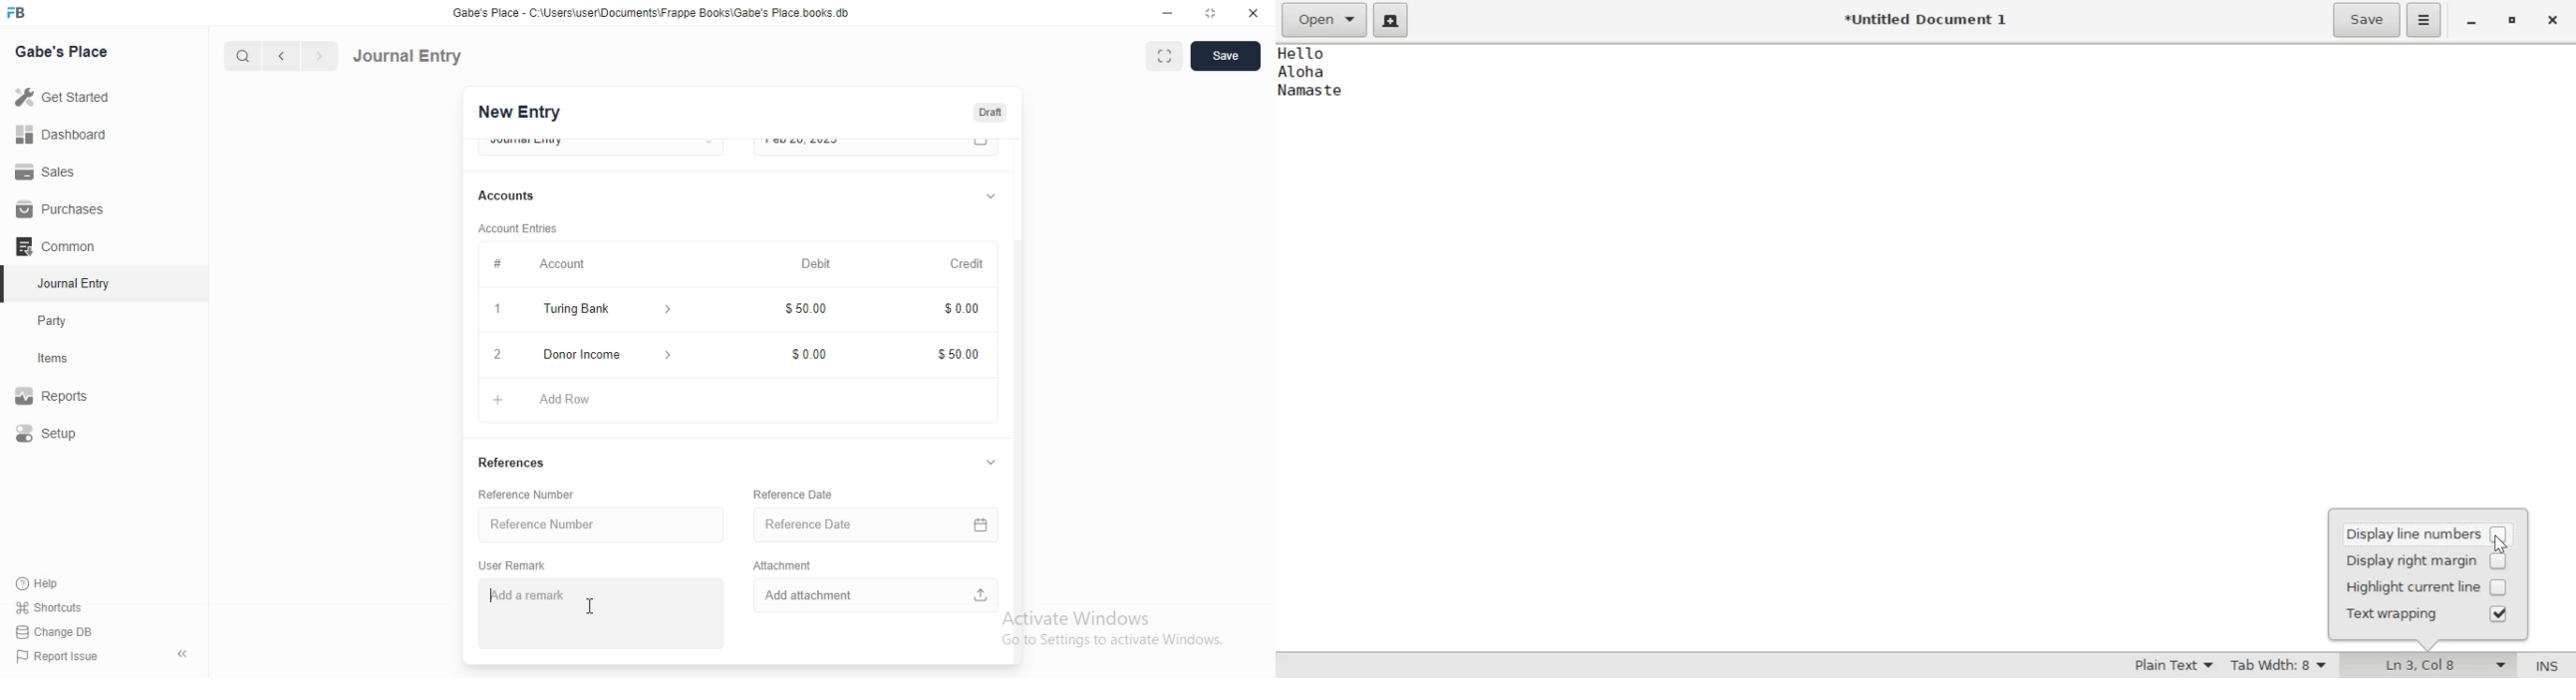 This screenshot has width=2576, height=700. Describe the element at coordinates (782, 563) in the screenshot. I see `Attachment` at that location.